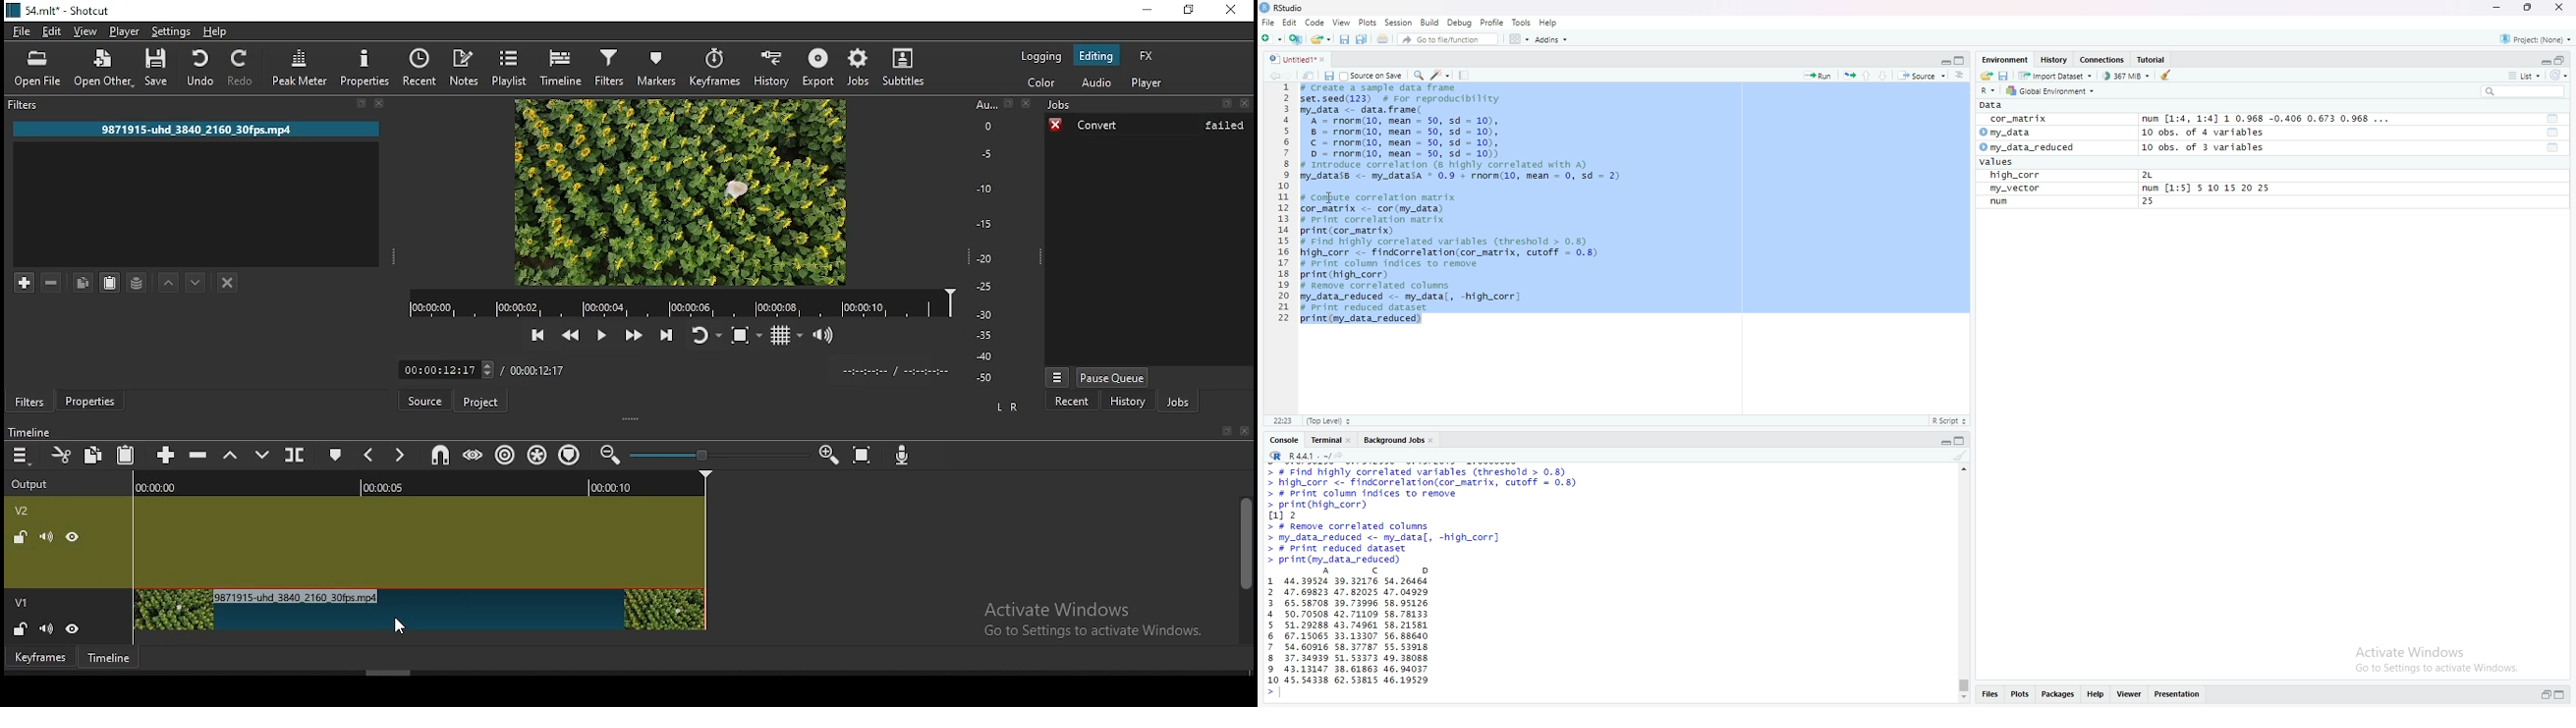 The height and width of the screenshot is (728, 2576). I want to click on zoom timeline to fit, so click(864, 457).